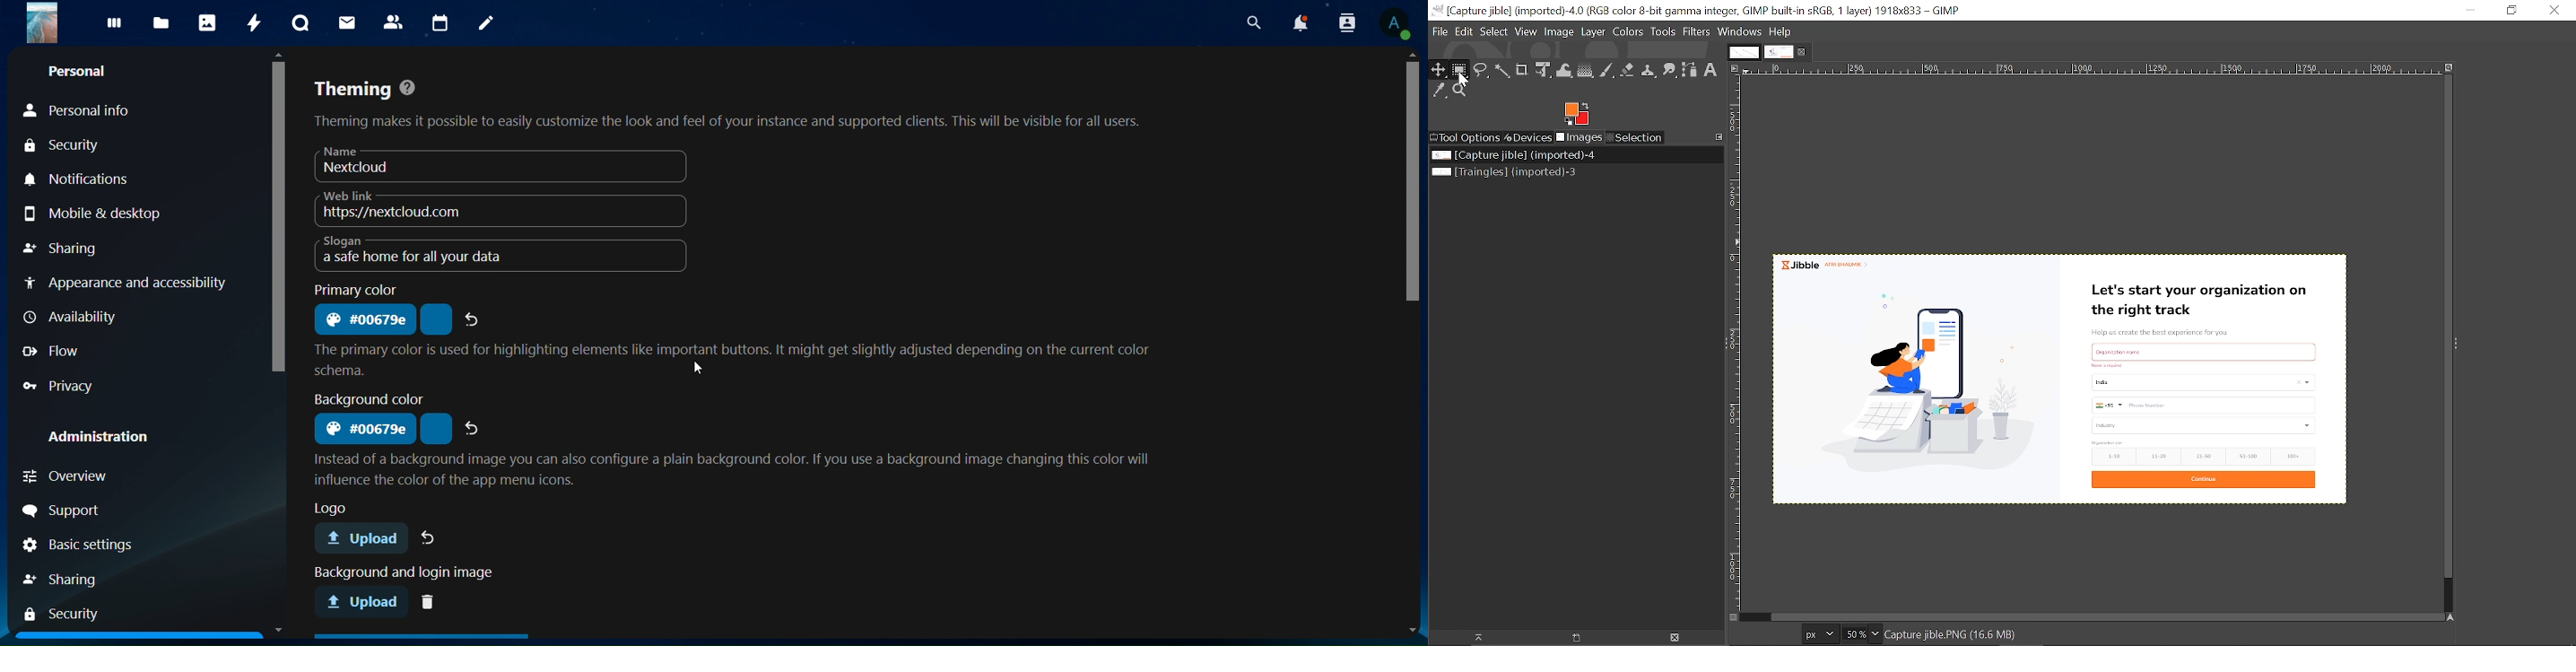  I want to click on files, so click(162, 24).